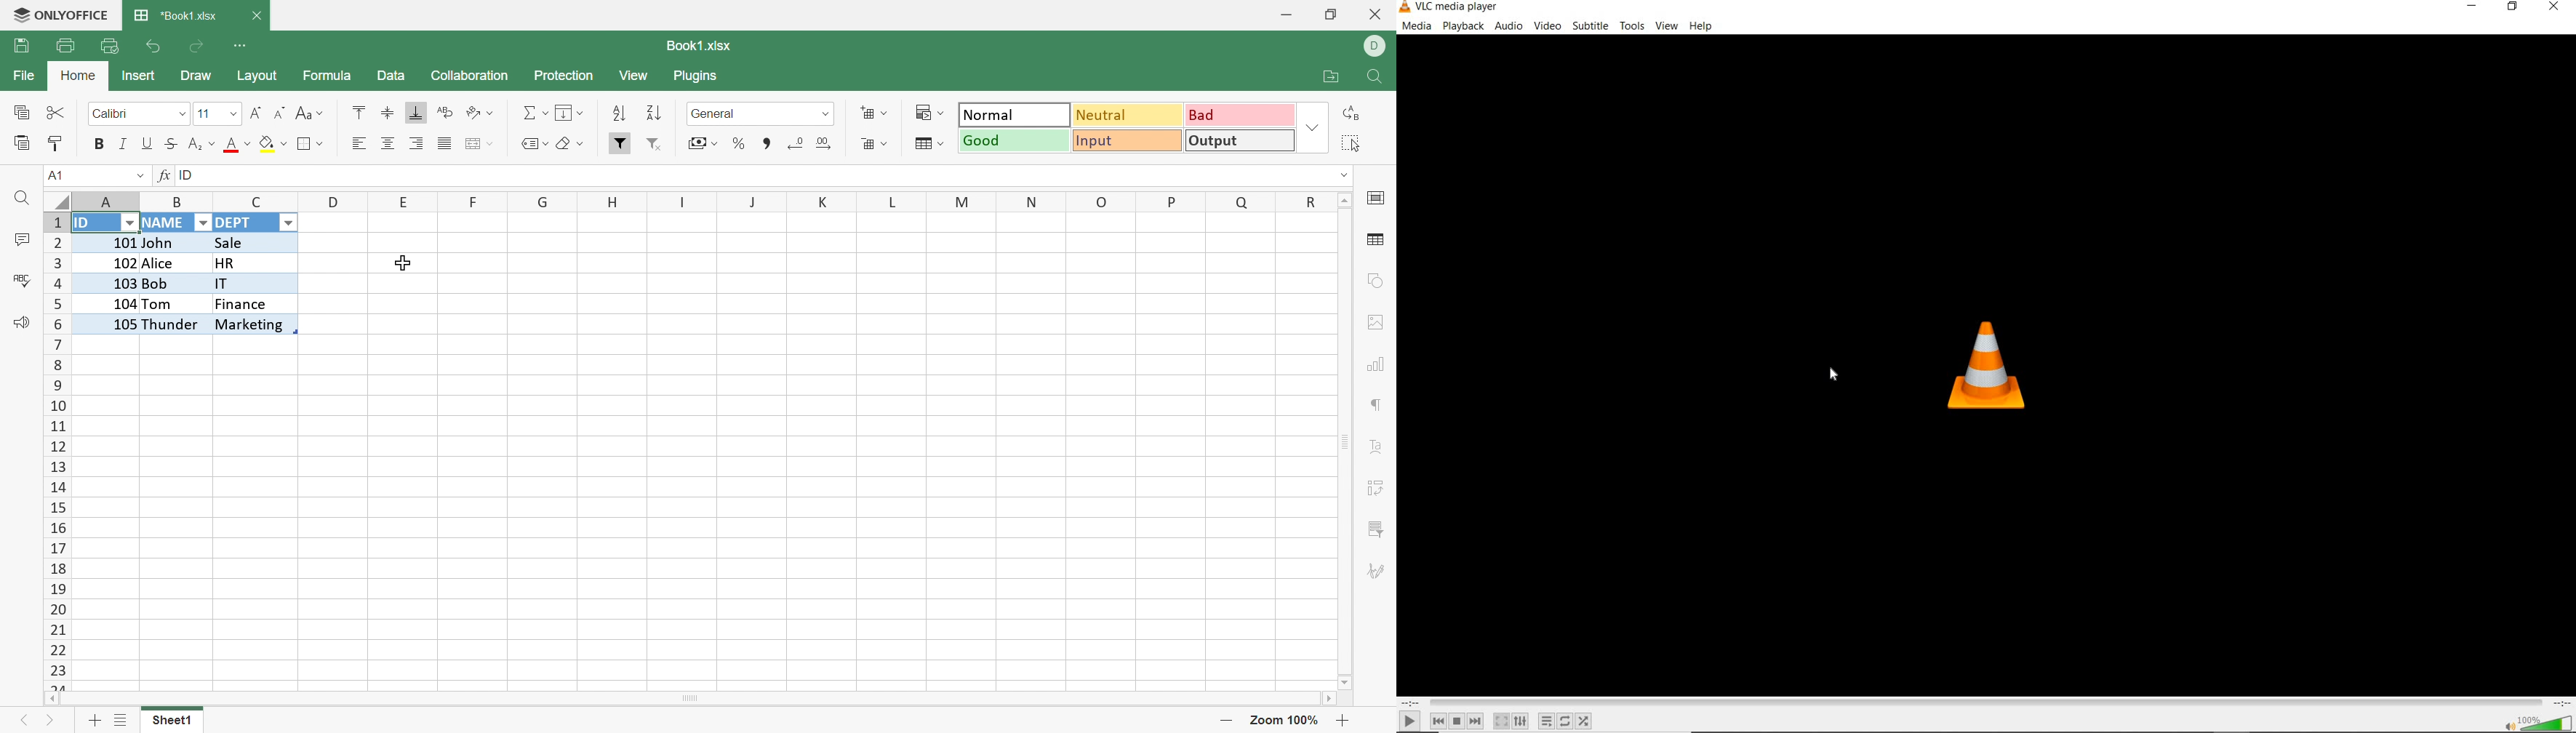 This screenshot has width=2576, height=756. Describe the element at coordinates (173, 285) in the screenshot. I see `Bob` at that location.